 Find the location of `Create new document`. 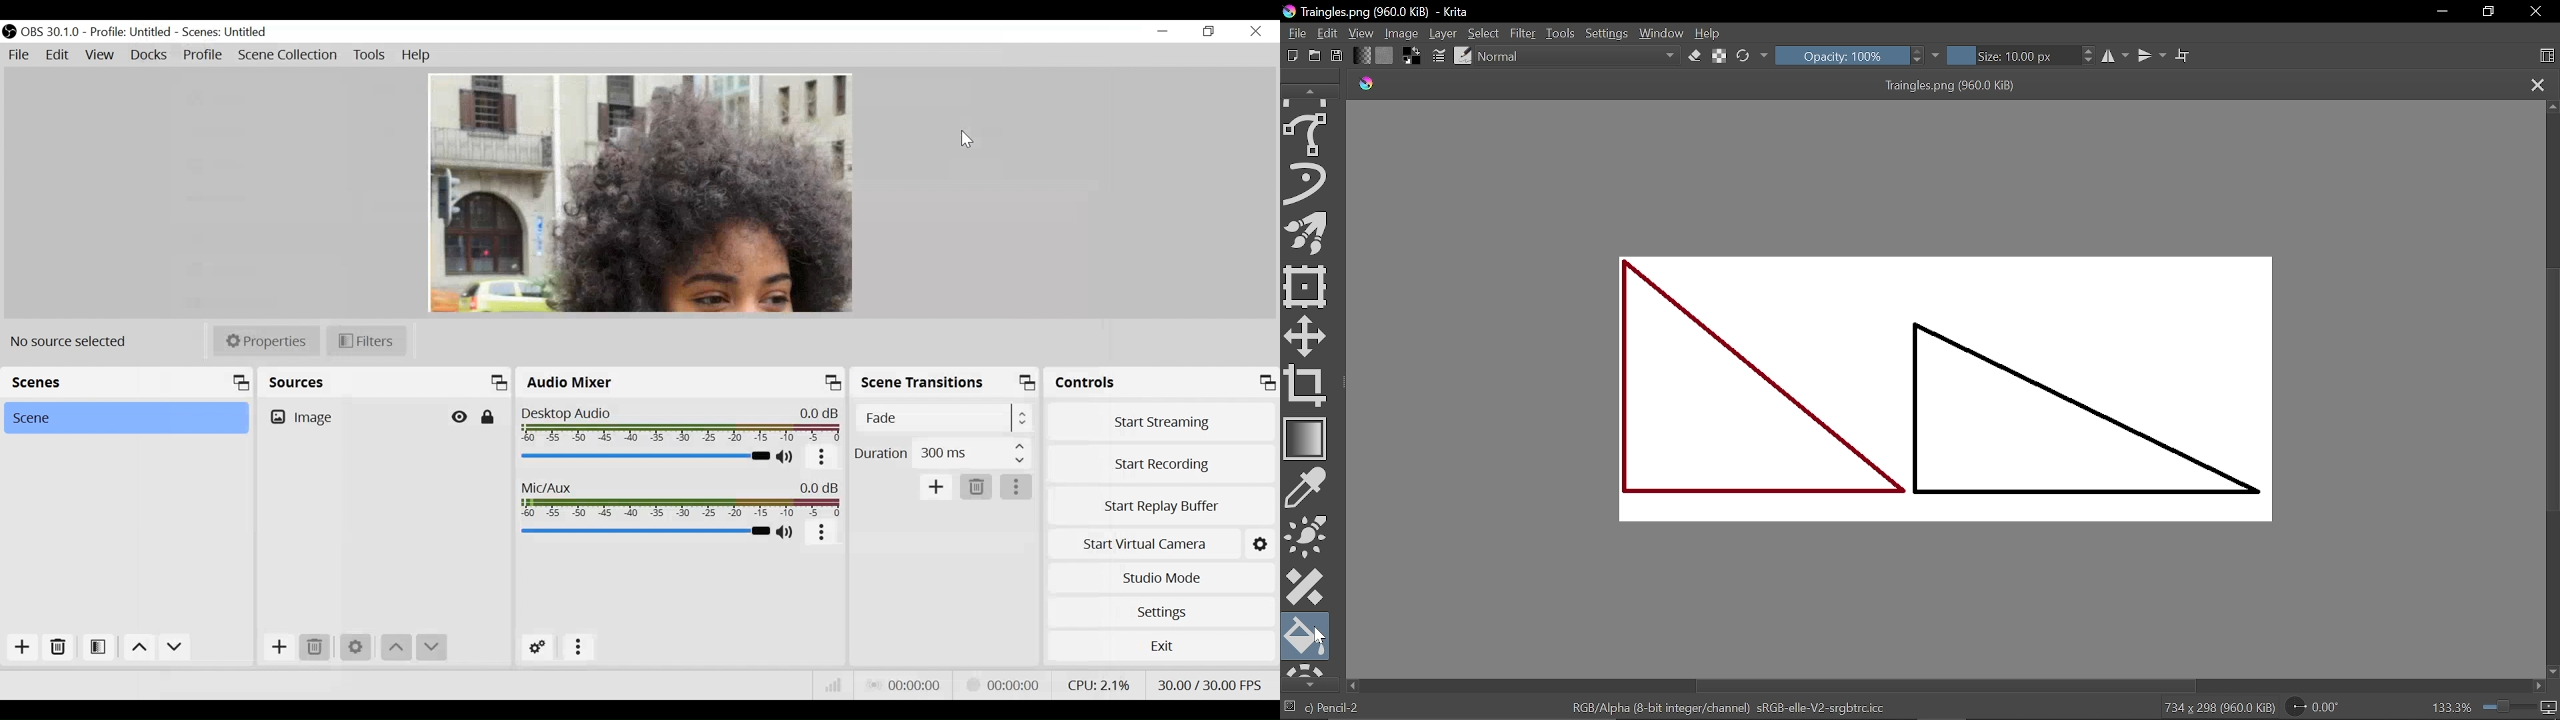

Create new document is located at coordinates (1290, 56).